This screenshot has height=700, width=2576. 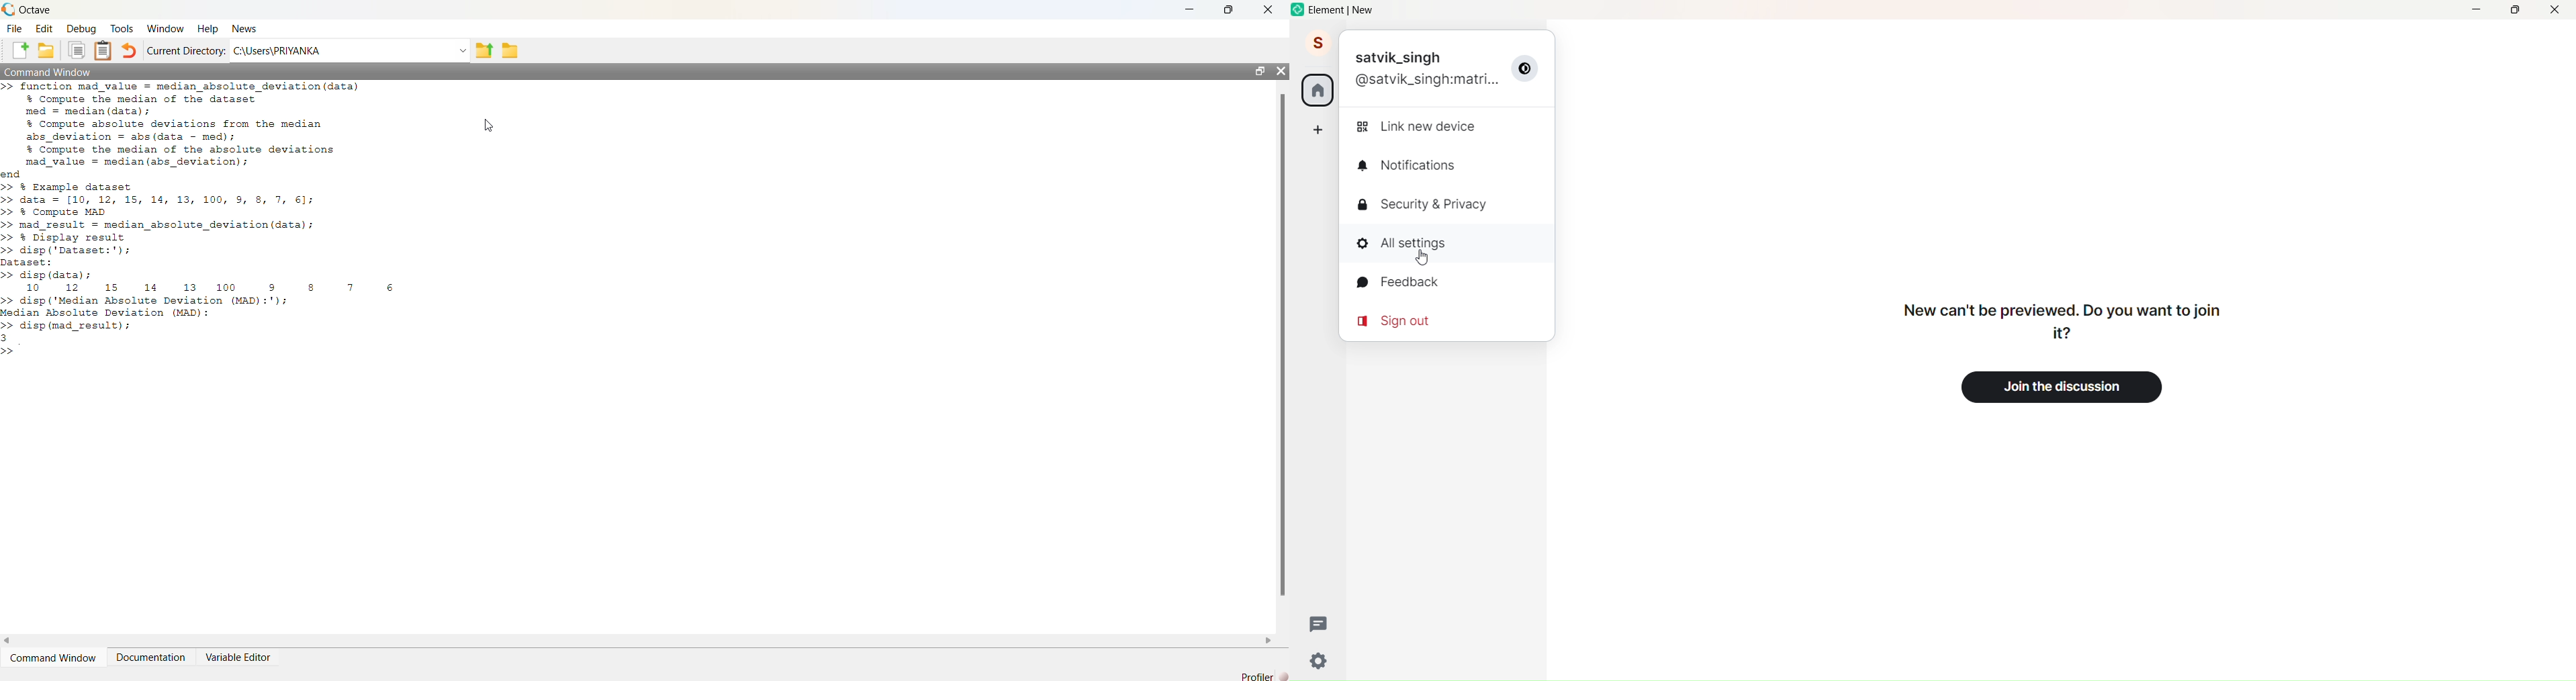 I want to click on Edit, so click(x=46, y=28).